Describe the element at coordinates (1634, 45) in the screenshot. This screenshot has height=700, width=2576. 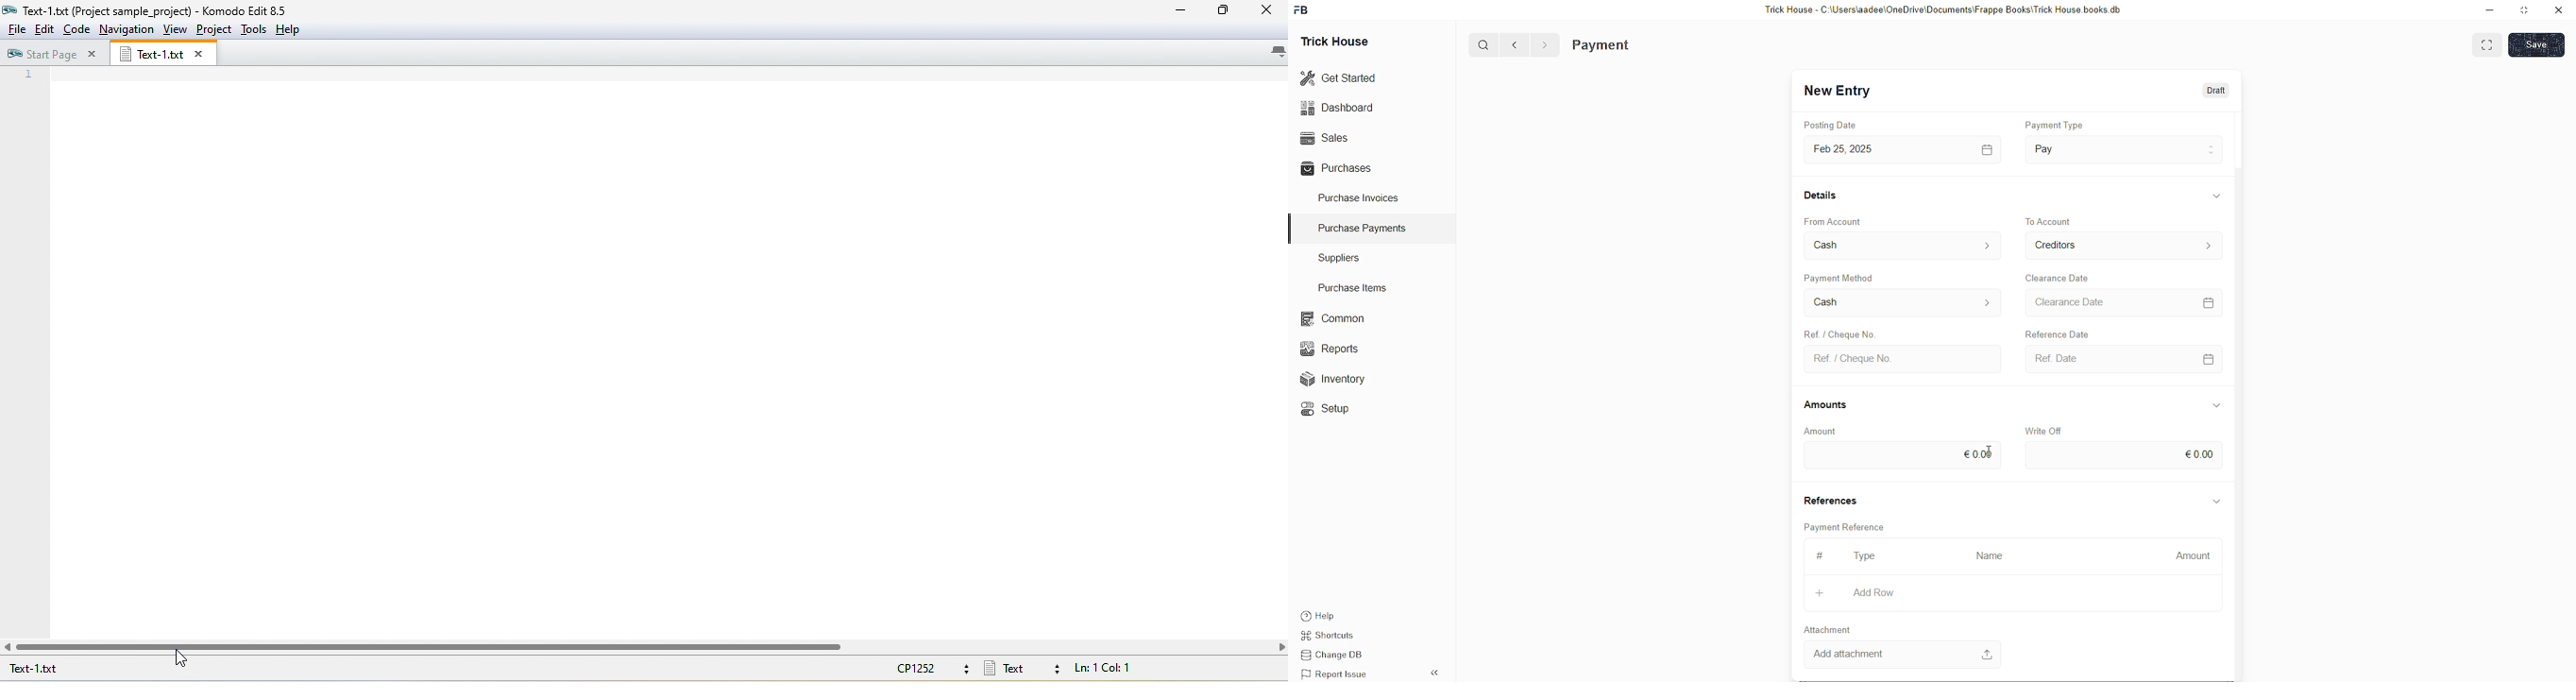
I see `Purchase Invoice` at that location.